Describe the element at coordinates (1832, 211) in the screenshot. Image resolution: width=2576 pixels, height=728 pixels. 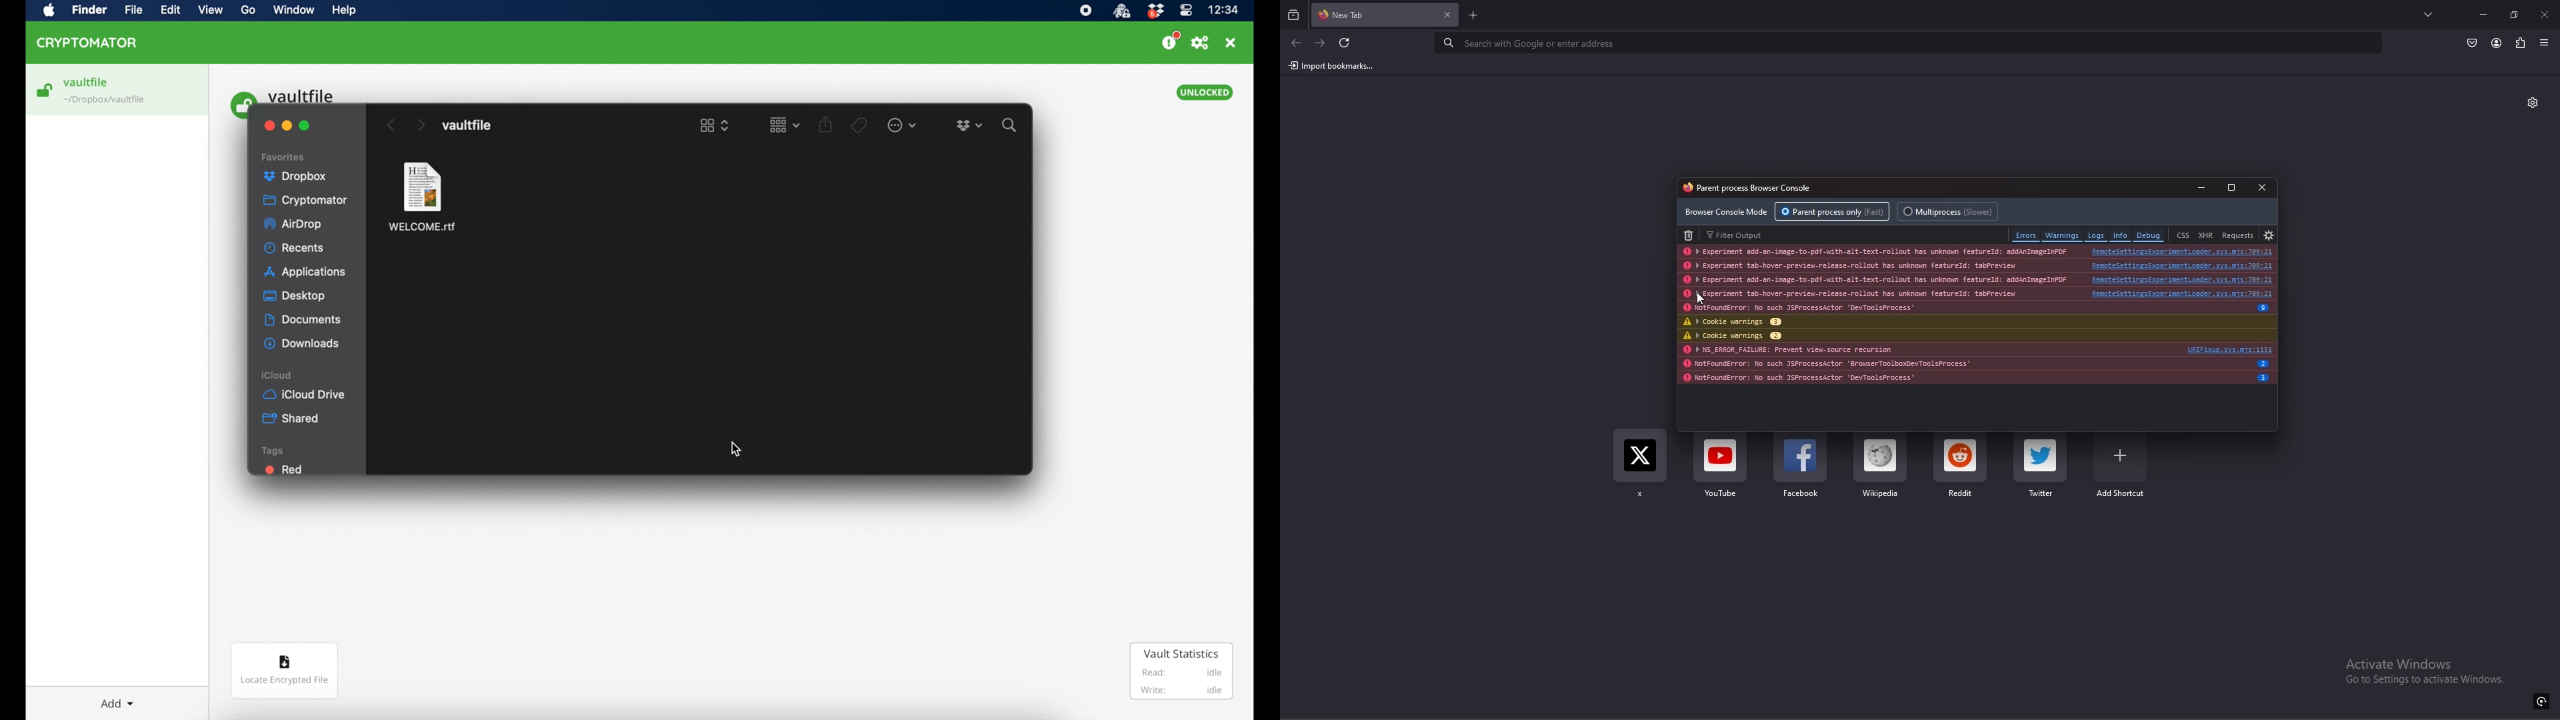
I see `parent process only` at that location.